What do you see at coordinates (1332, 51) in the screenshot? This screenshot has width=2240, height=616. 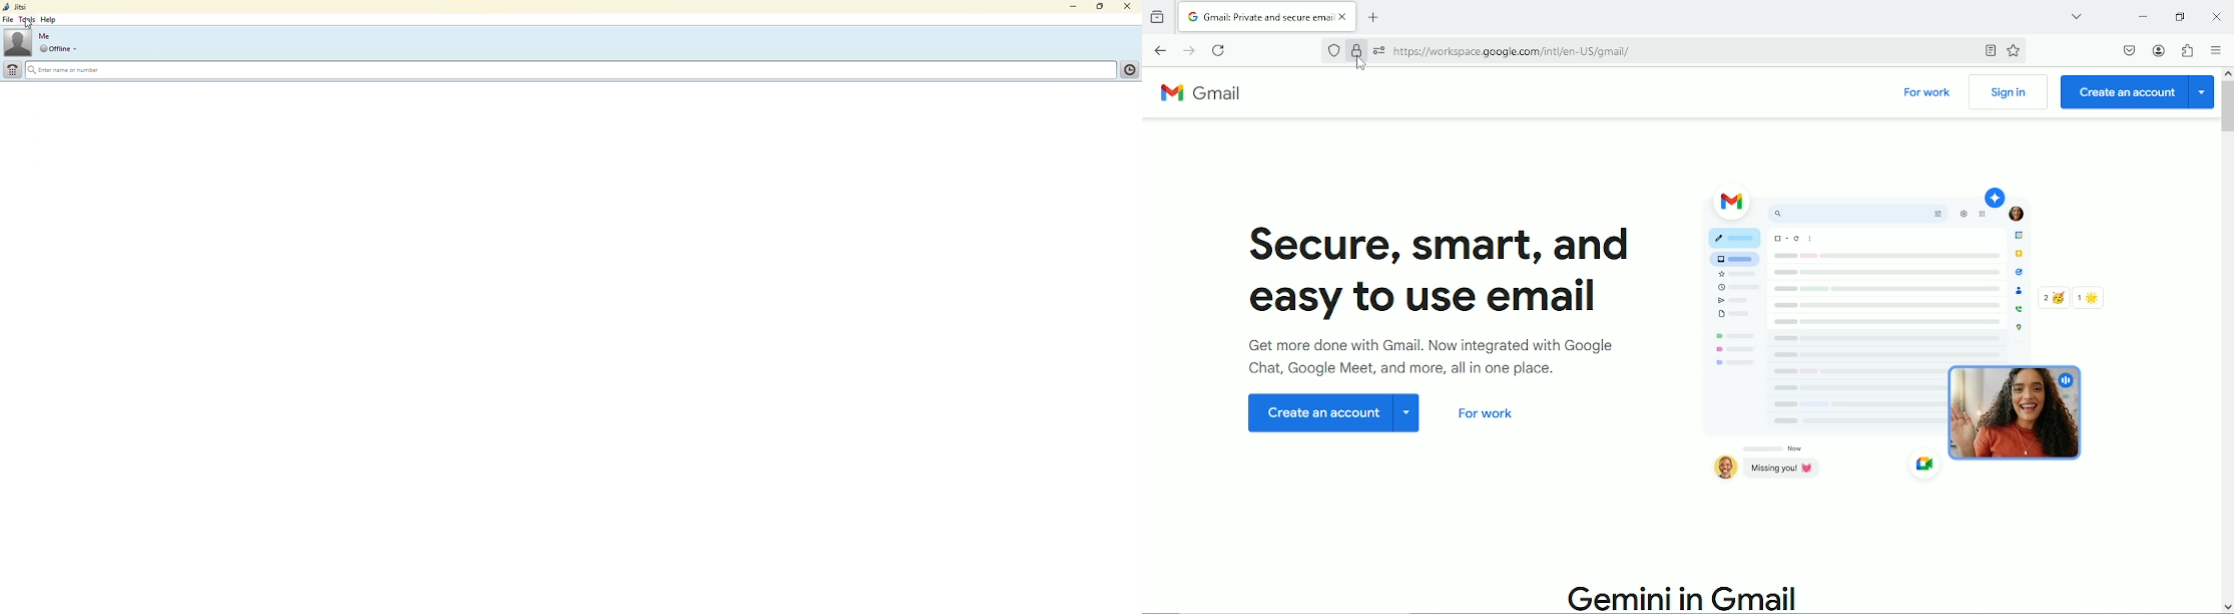 I see `No trackers known to firefox were detected on this page` at bounding box center [1332, 51].